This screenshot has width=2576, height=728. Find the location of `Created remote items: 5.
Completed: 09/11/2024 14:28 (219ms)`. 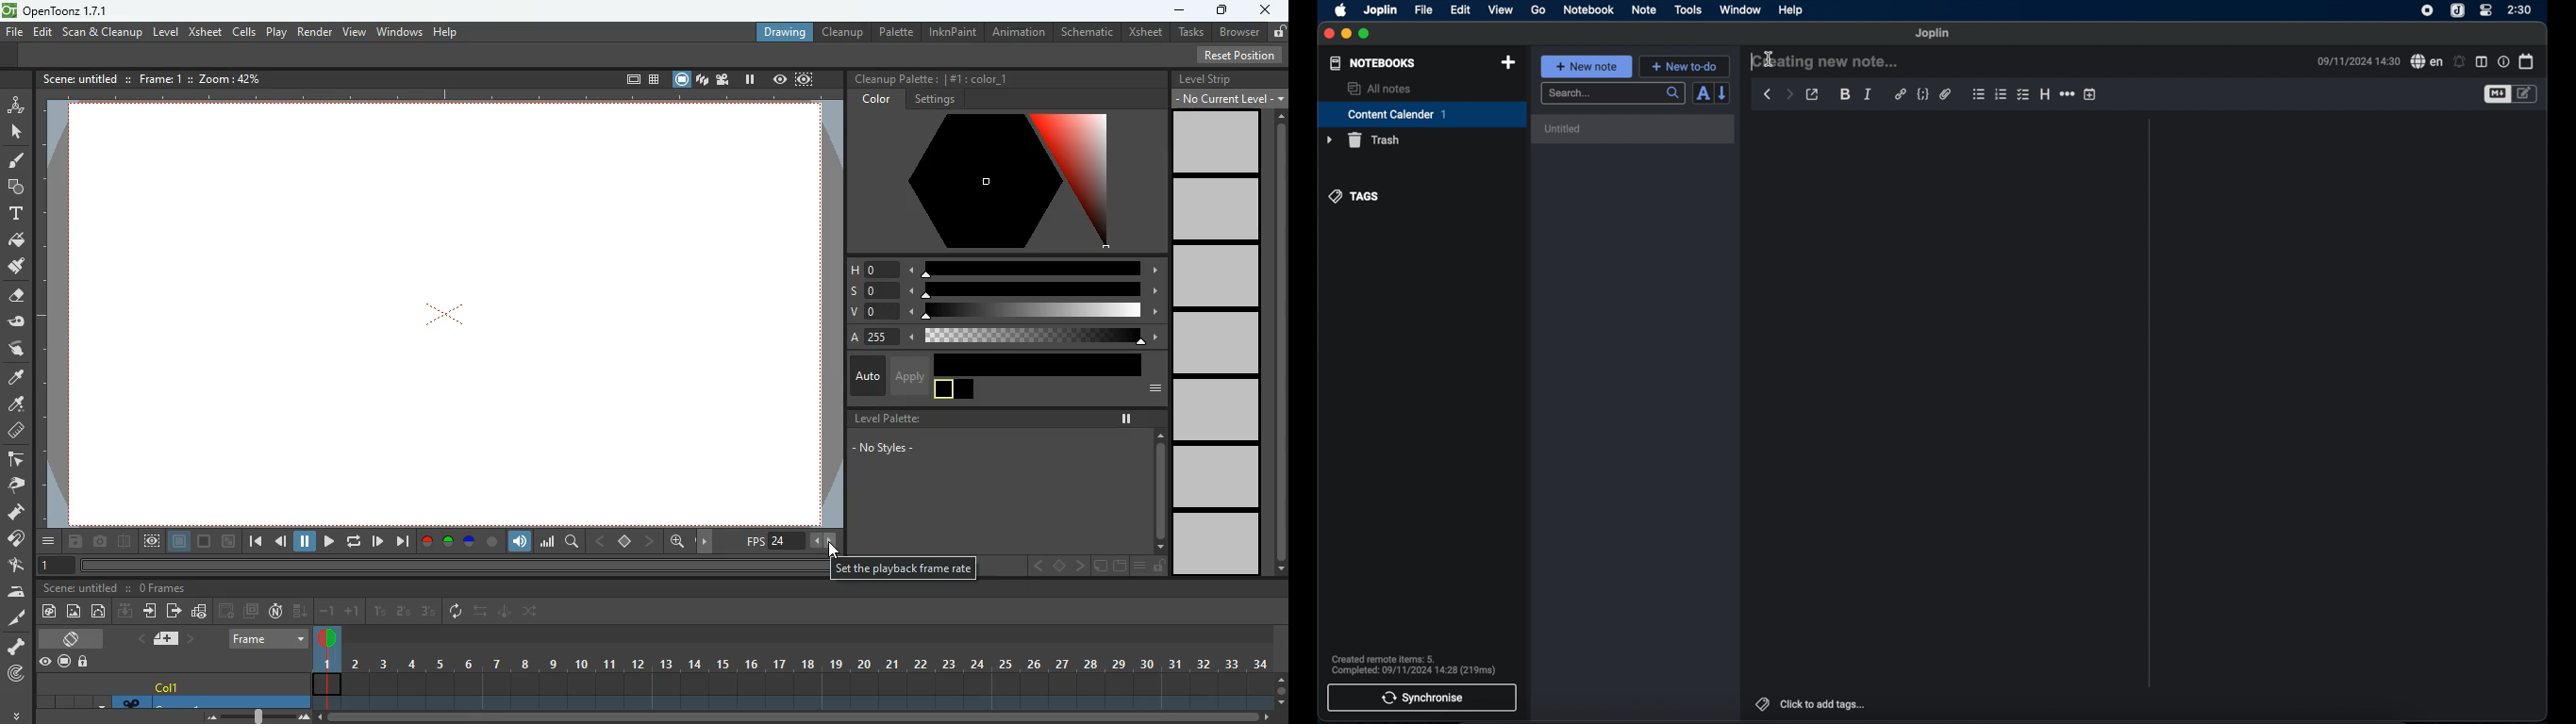

Created remote items: 5.
Completed: 09/11/2024 14:28 (219ms) is located at coordinates (1418, 663).